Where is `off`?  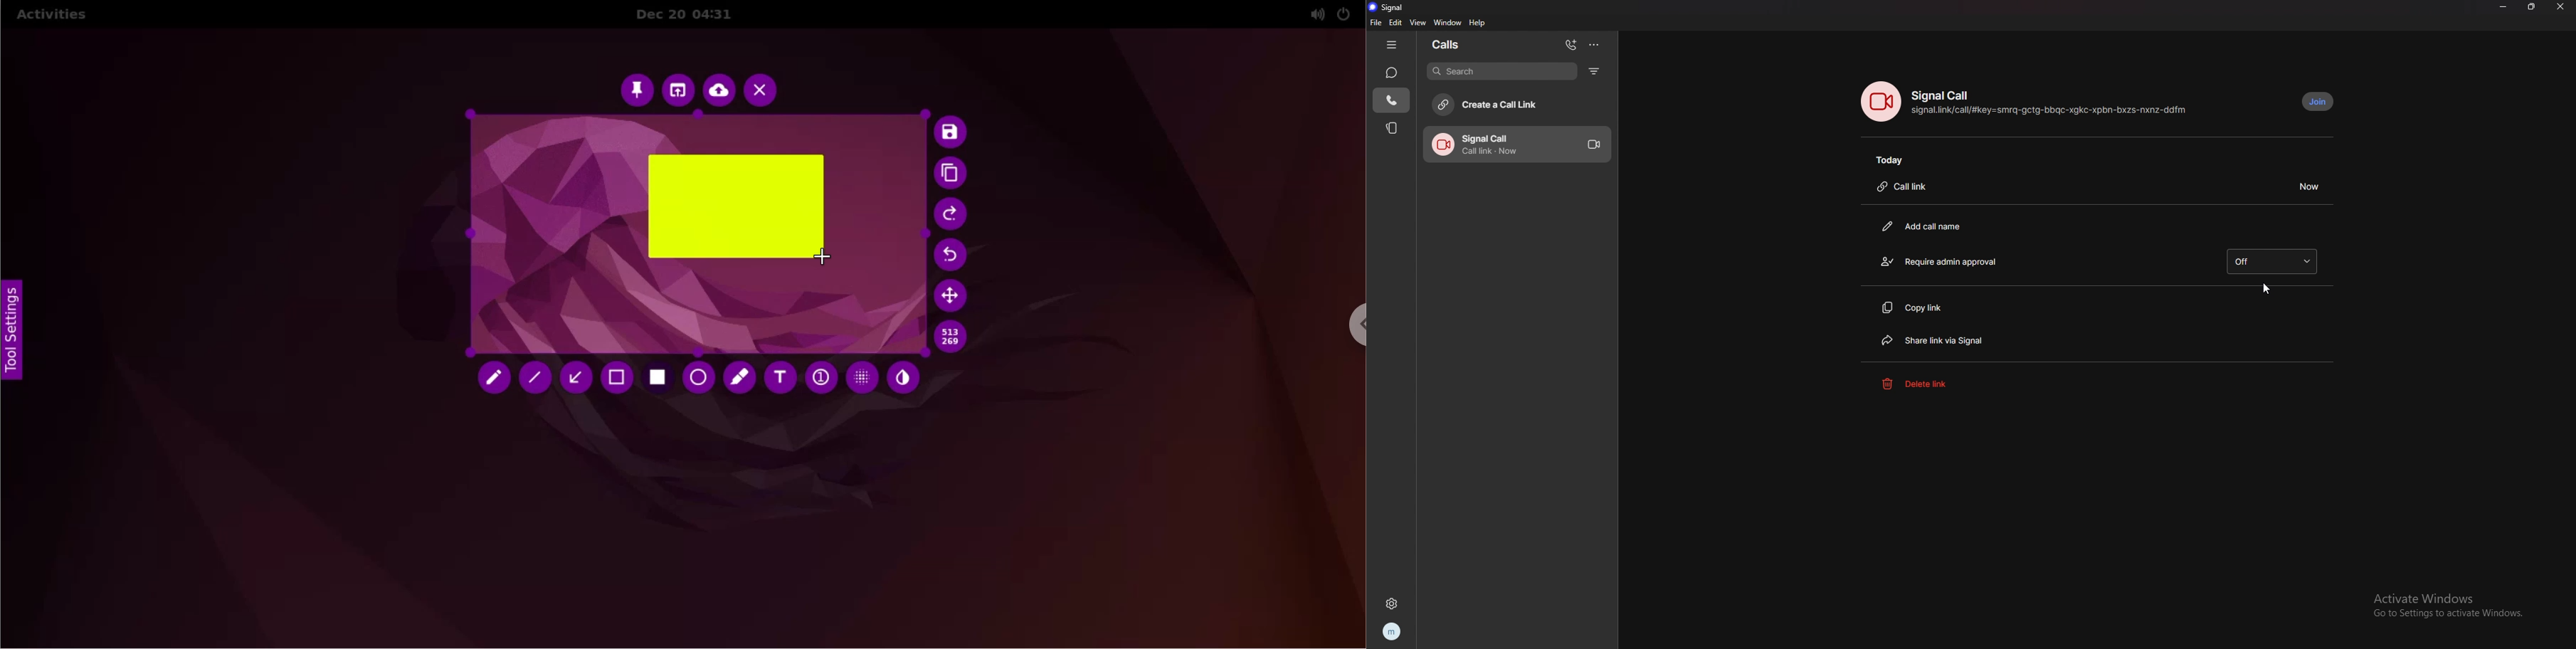
off is located at coordinates (2272, 260).